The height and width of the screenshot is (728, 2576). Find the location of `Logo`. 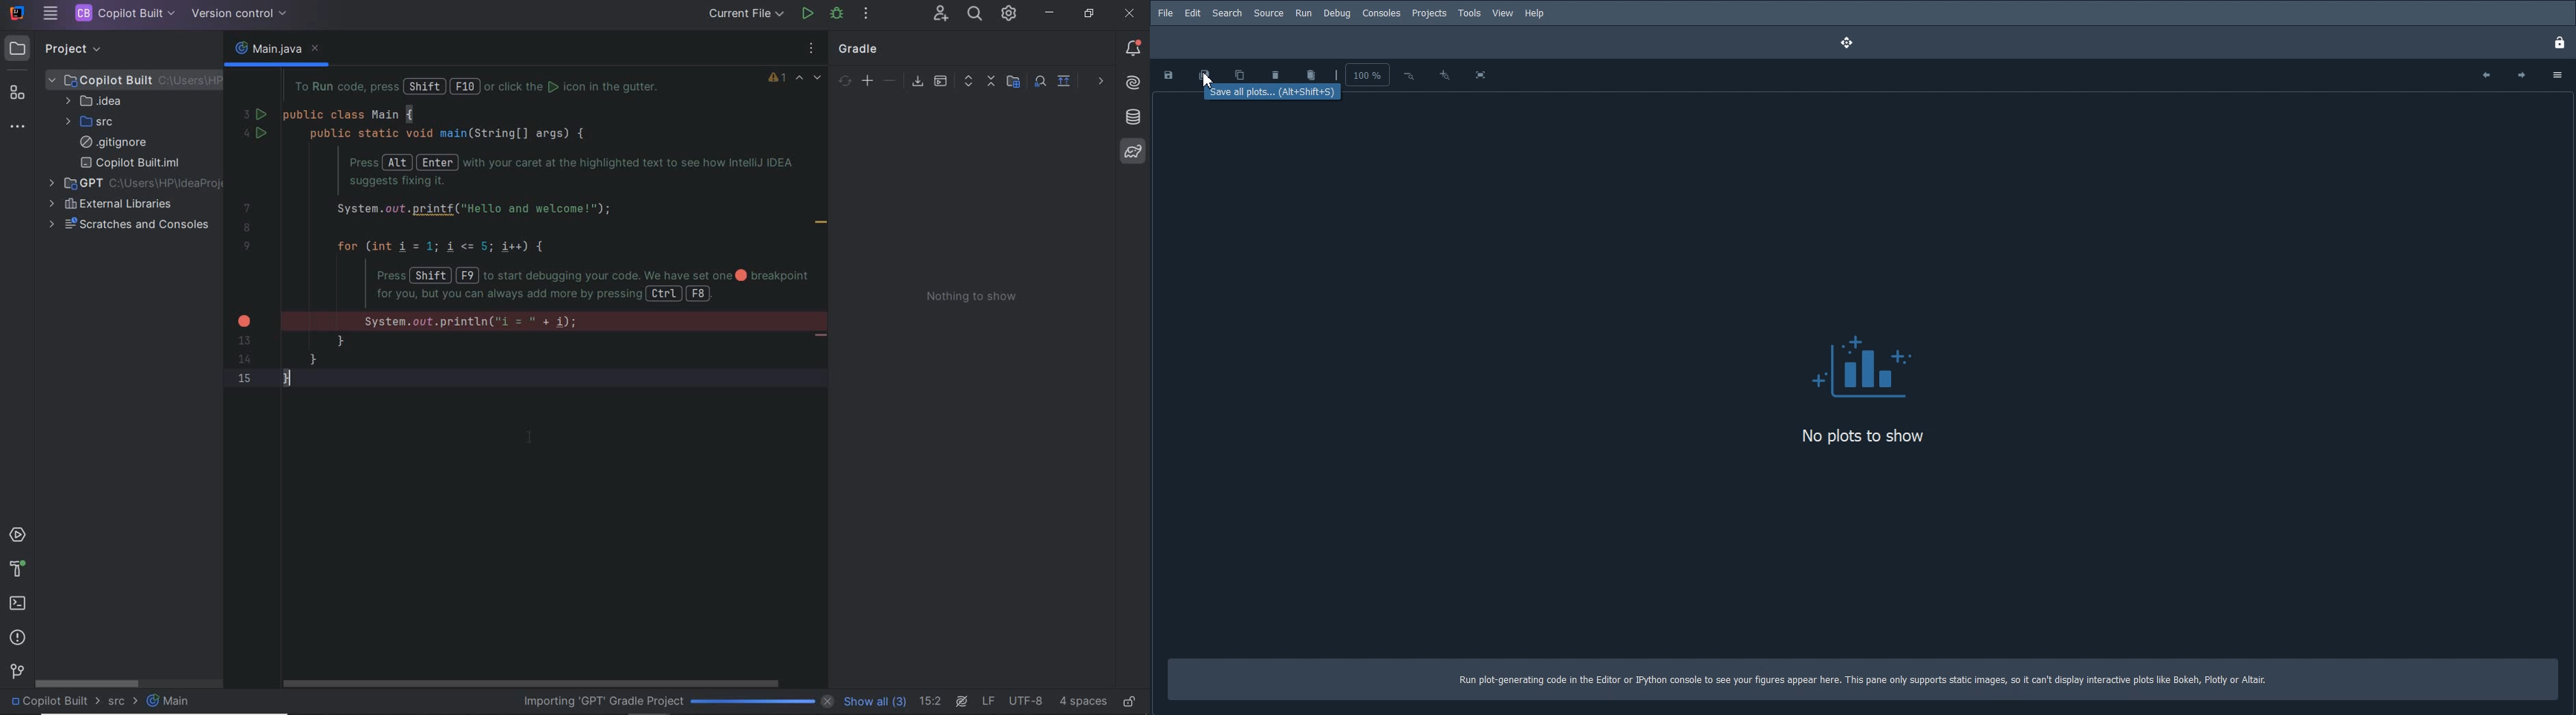

Logo is located at coordinates (1870, 389).